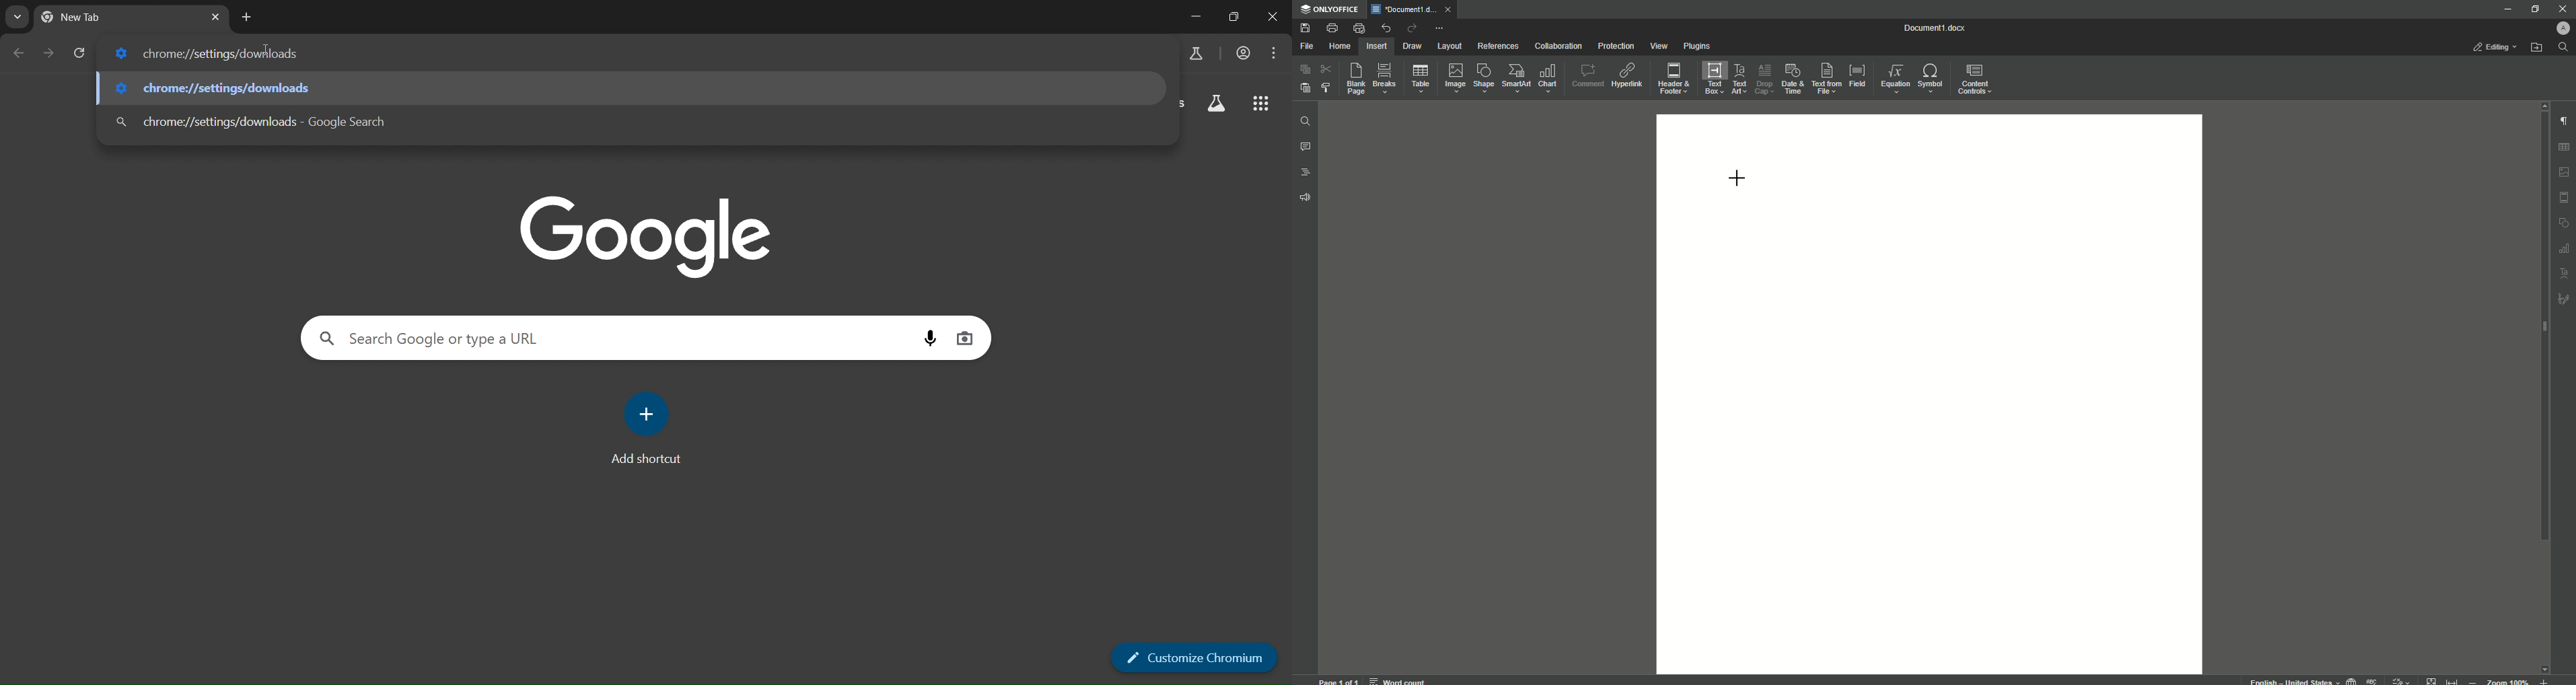  What do you see at coordinates (1439, 29) in the screenshot?
I see `More Actions` at bounding box center [1439, 29].